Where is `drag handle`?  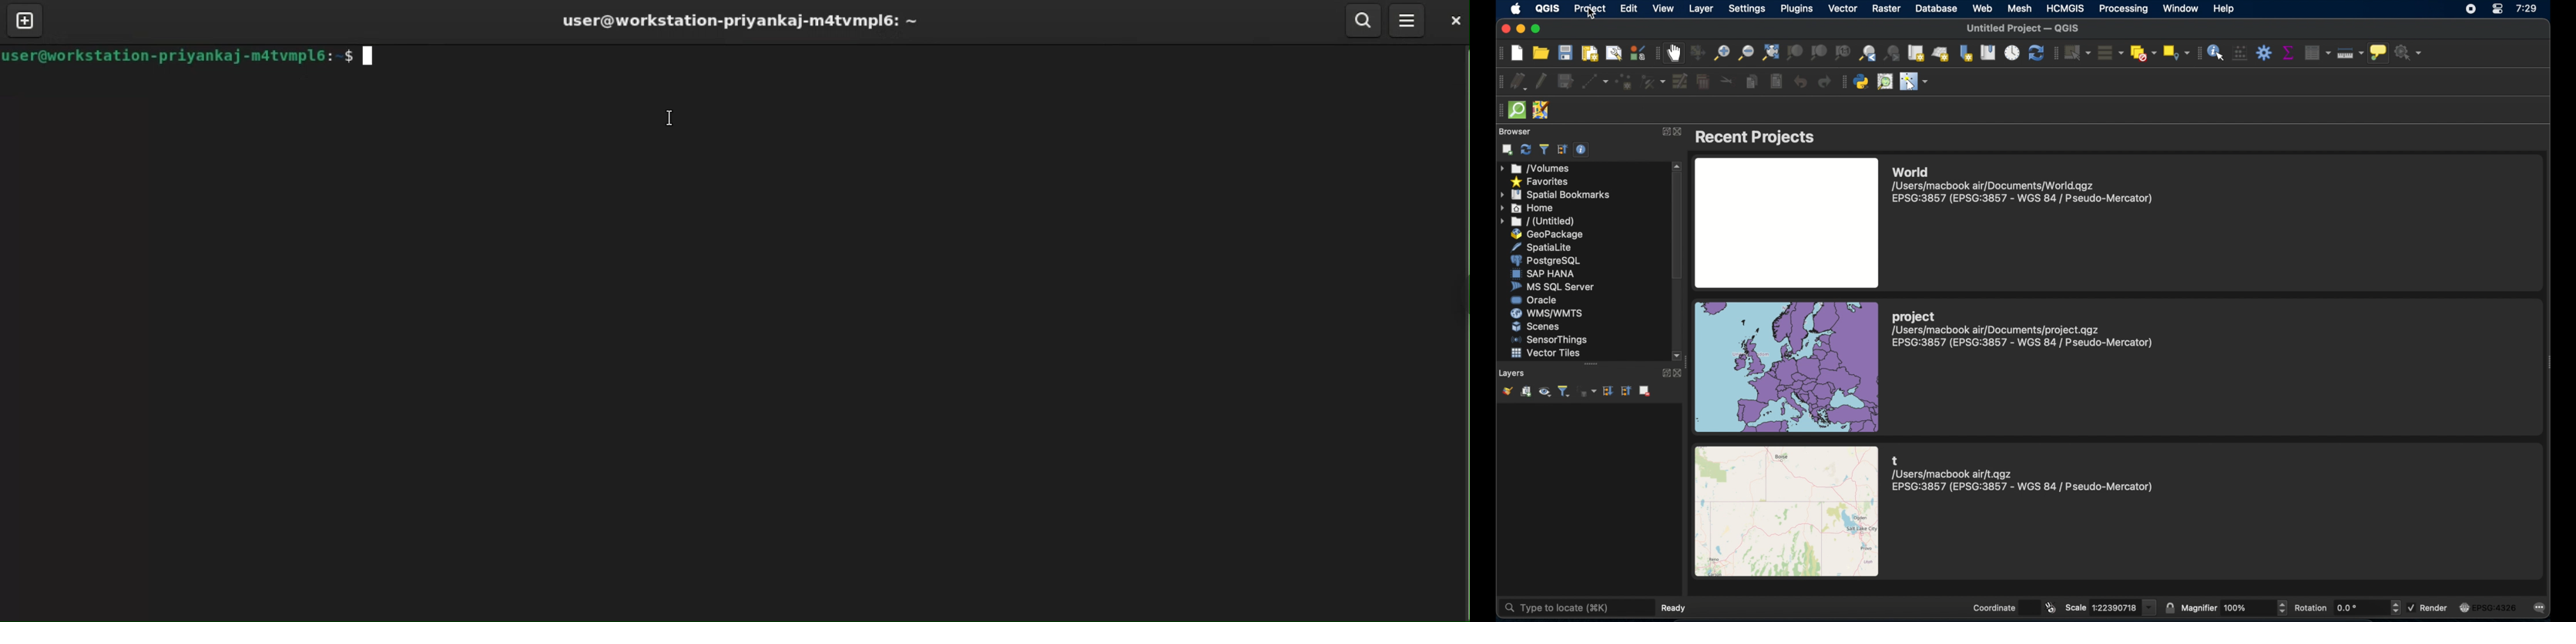
drag handle is located at coordinates (1499, 111).